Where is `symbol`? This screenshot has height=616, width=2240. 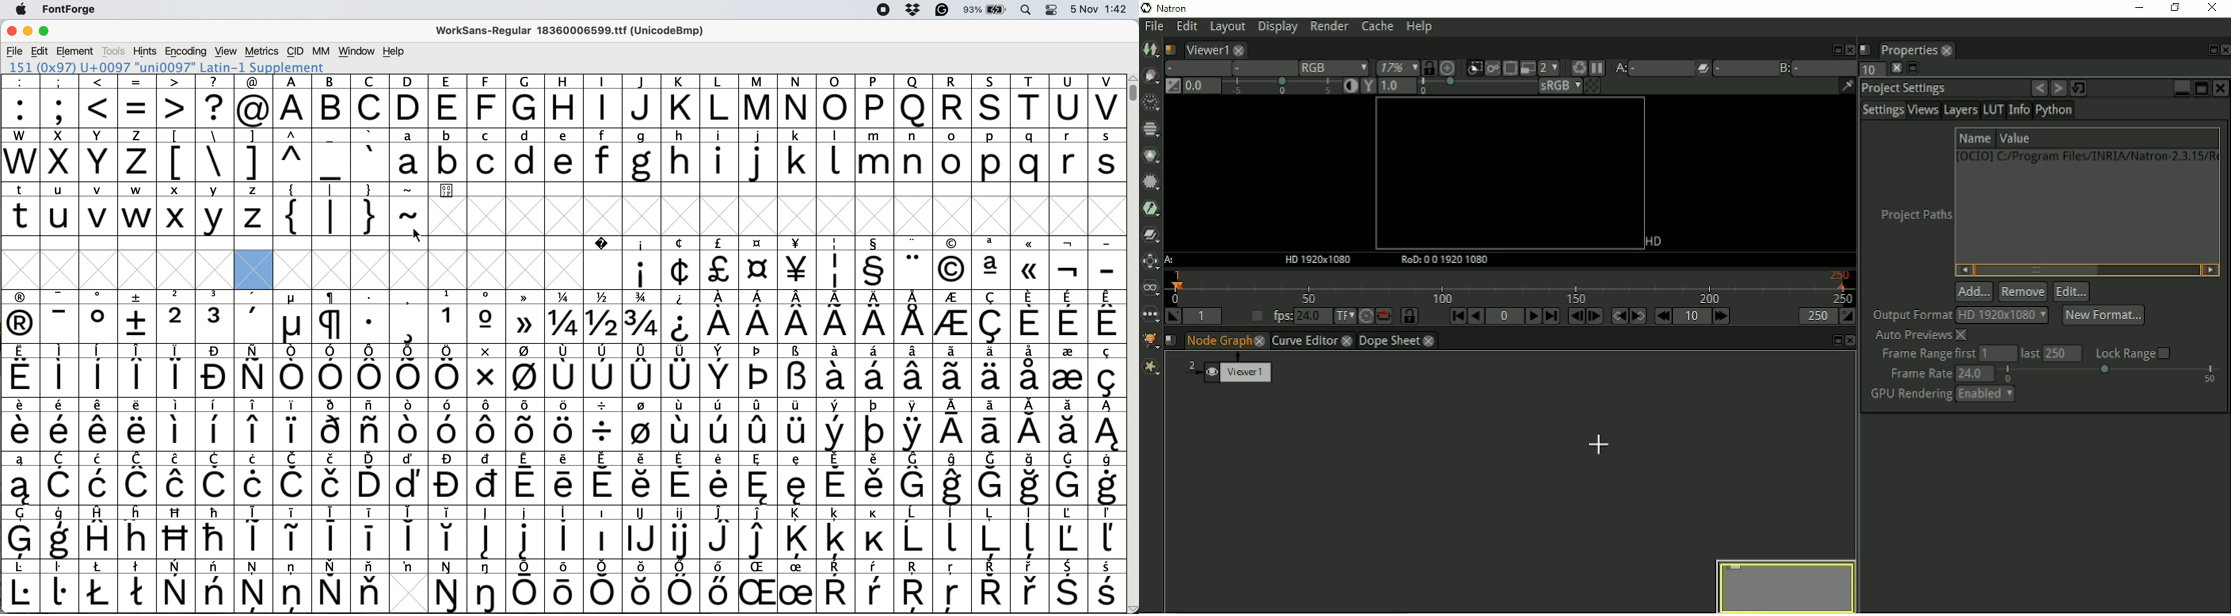
symbol is located at coordinates (332, 316).